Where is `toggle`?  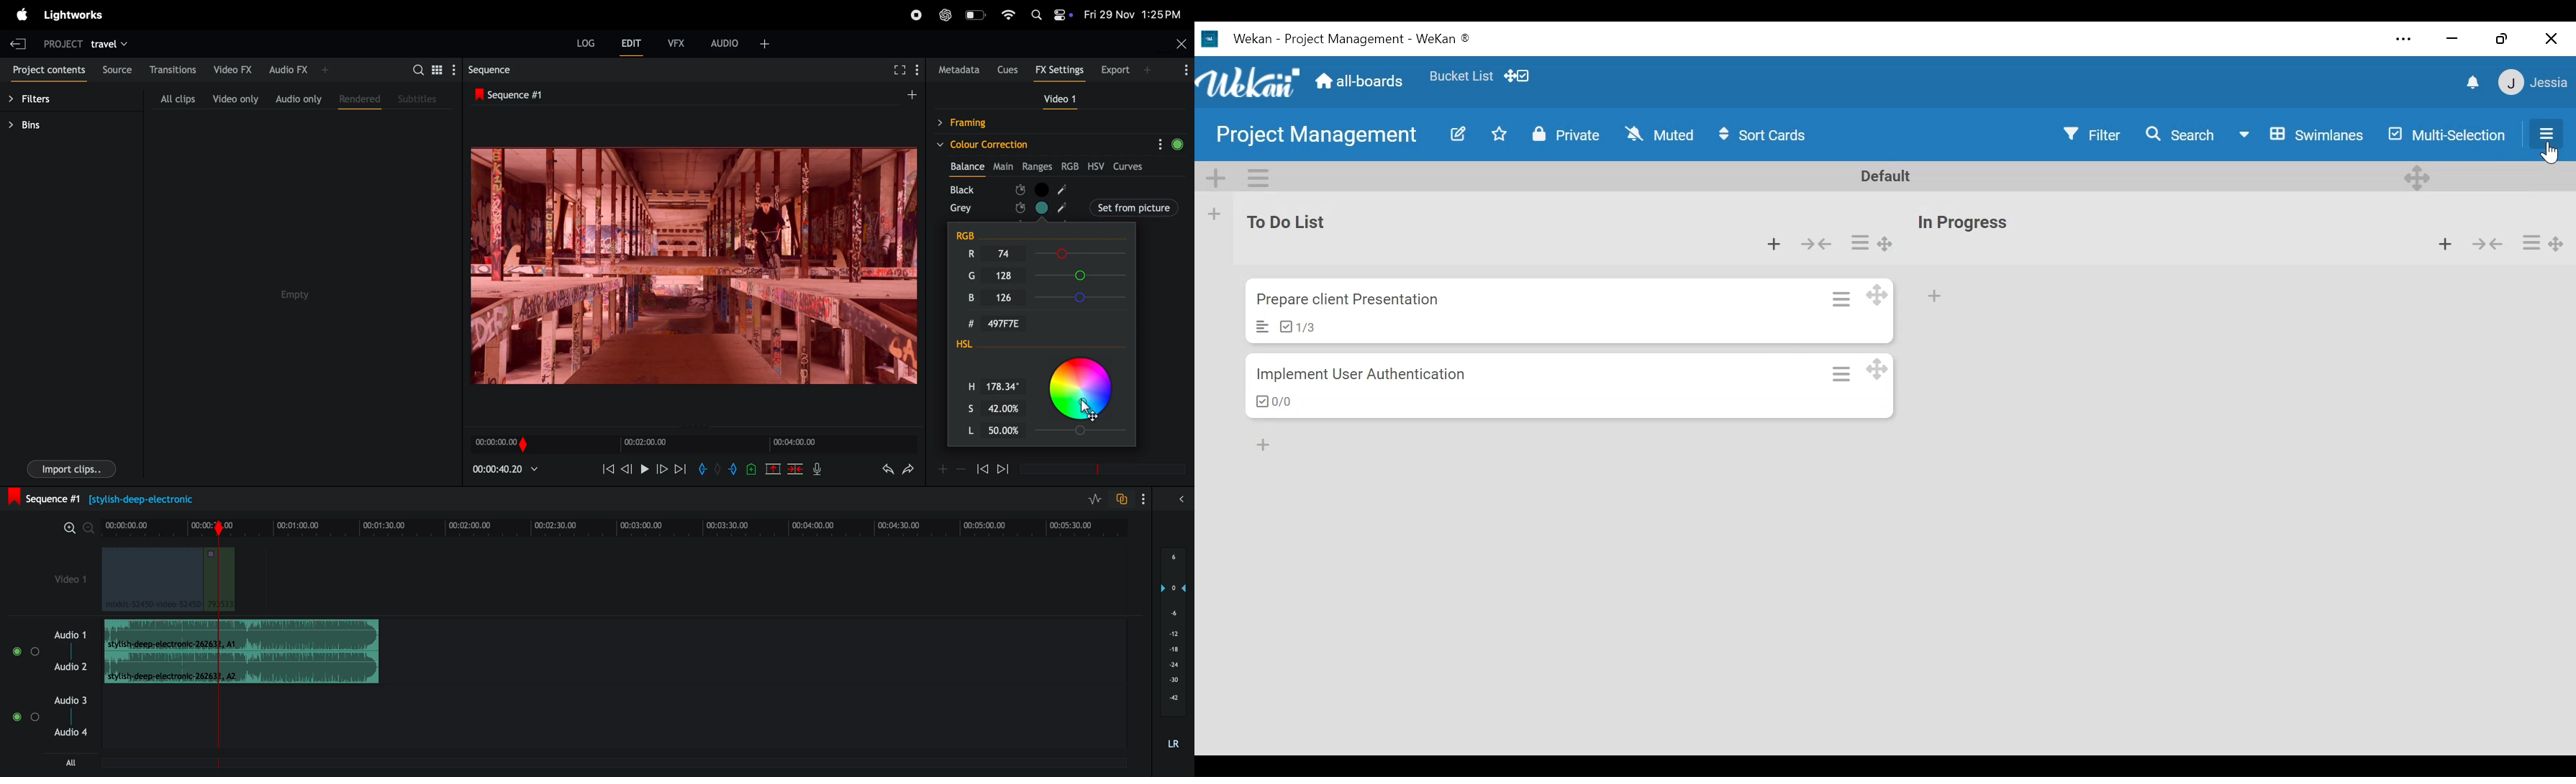 toggle is located at coordinates (15, 652).